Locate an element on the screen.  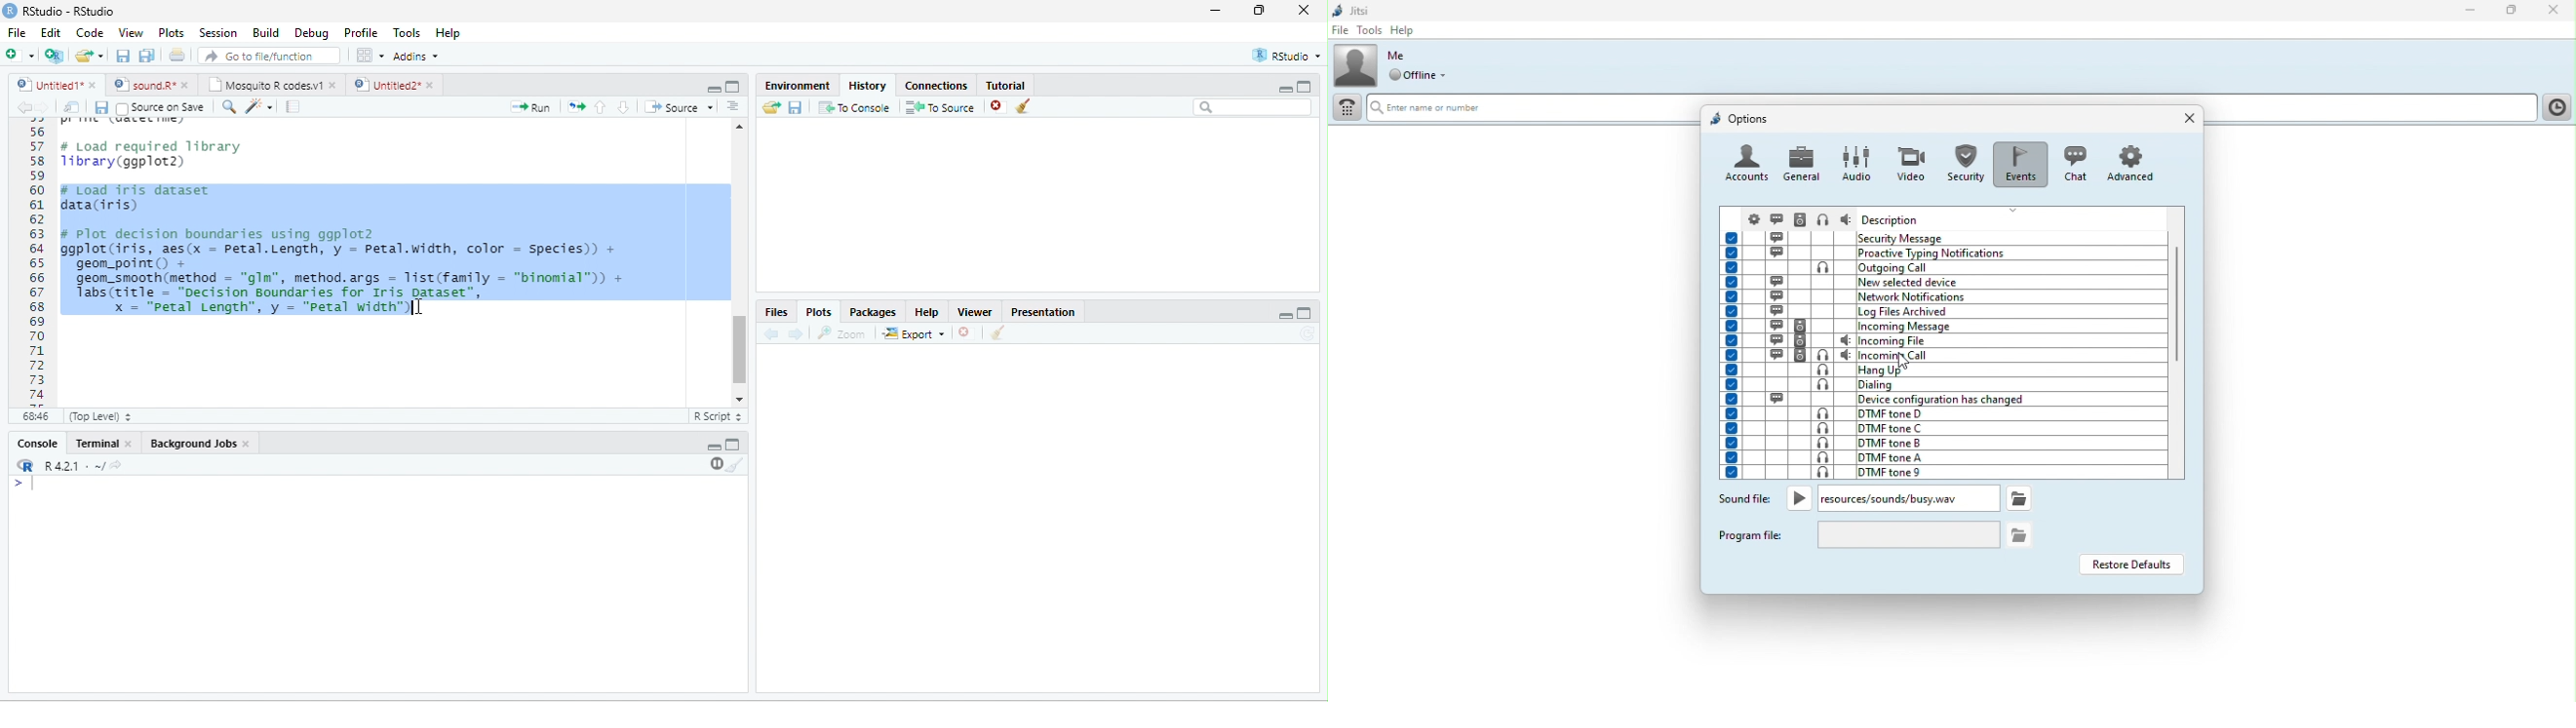
tools is located at coordinates (258, 108).